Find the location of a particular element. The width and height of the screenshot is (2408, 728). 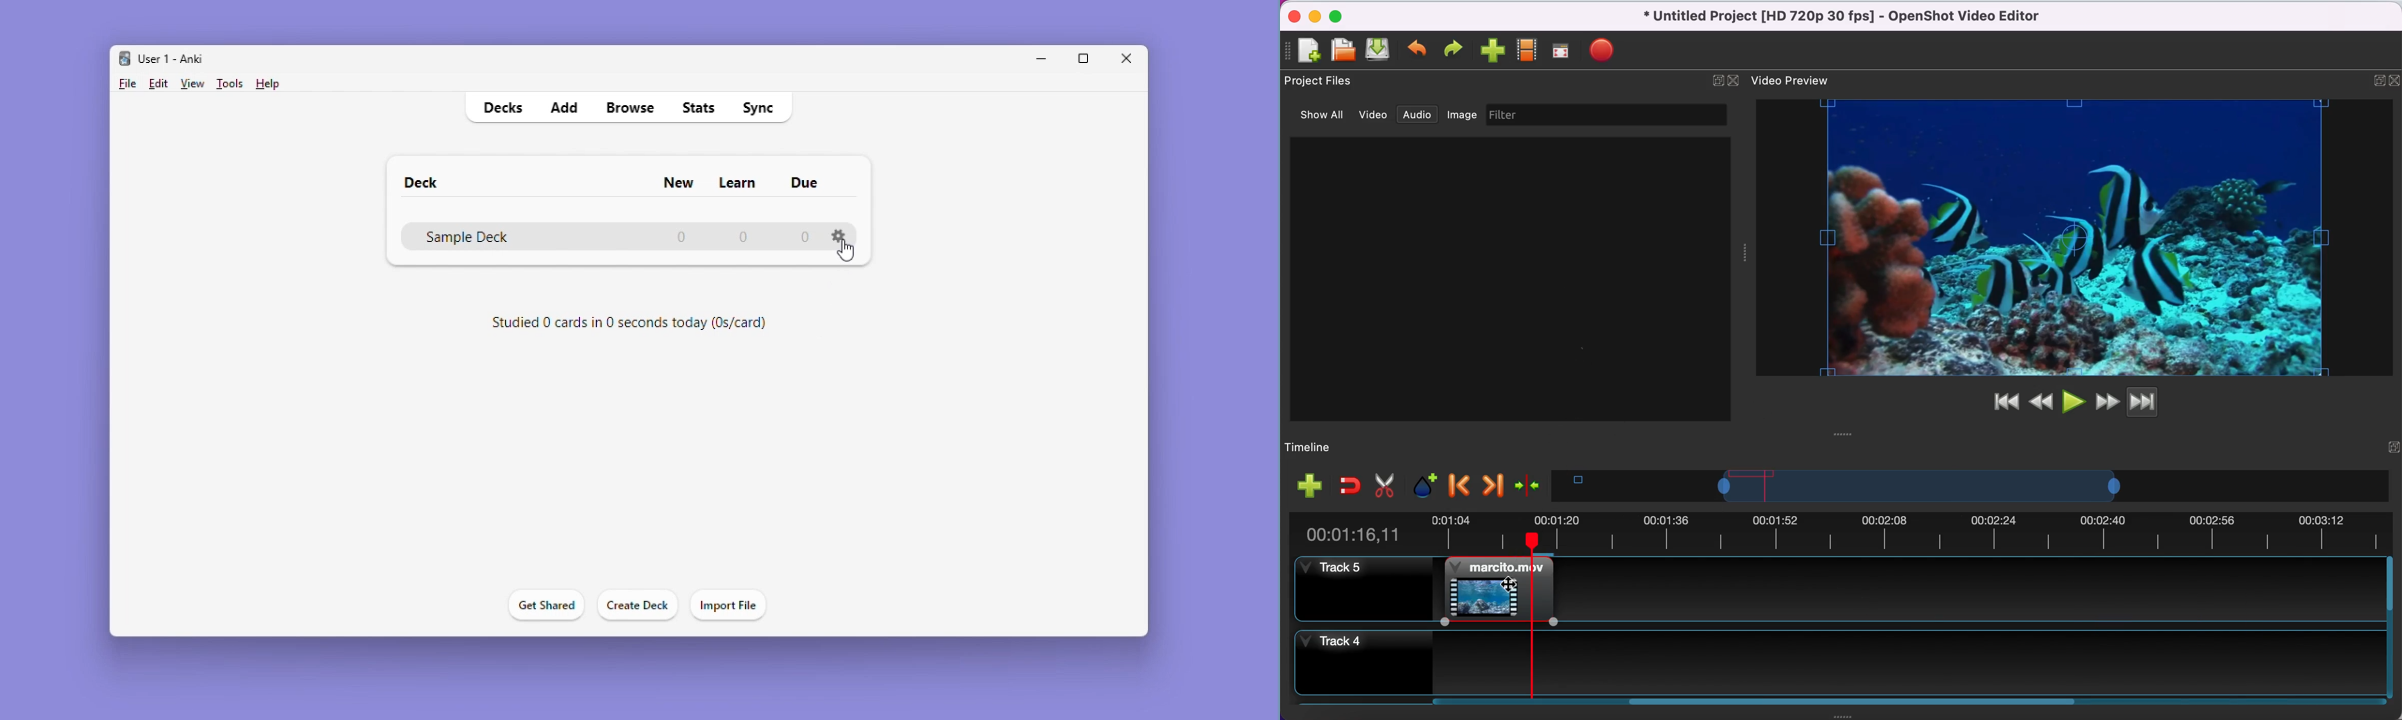

Close is located at coordinates (1132, 58).